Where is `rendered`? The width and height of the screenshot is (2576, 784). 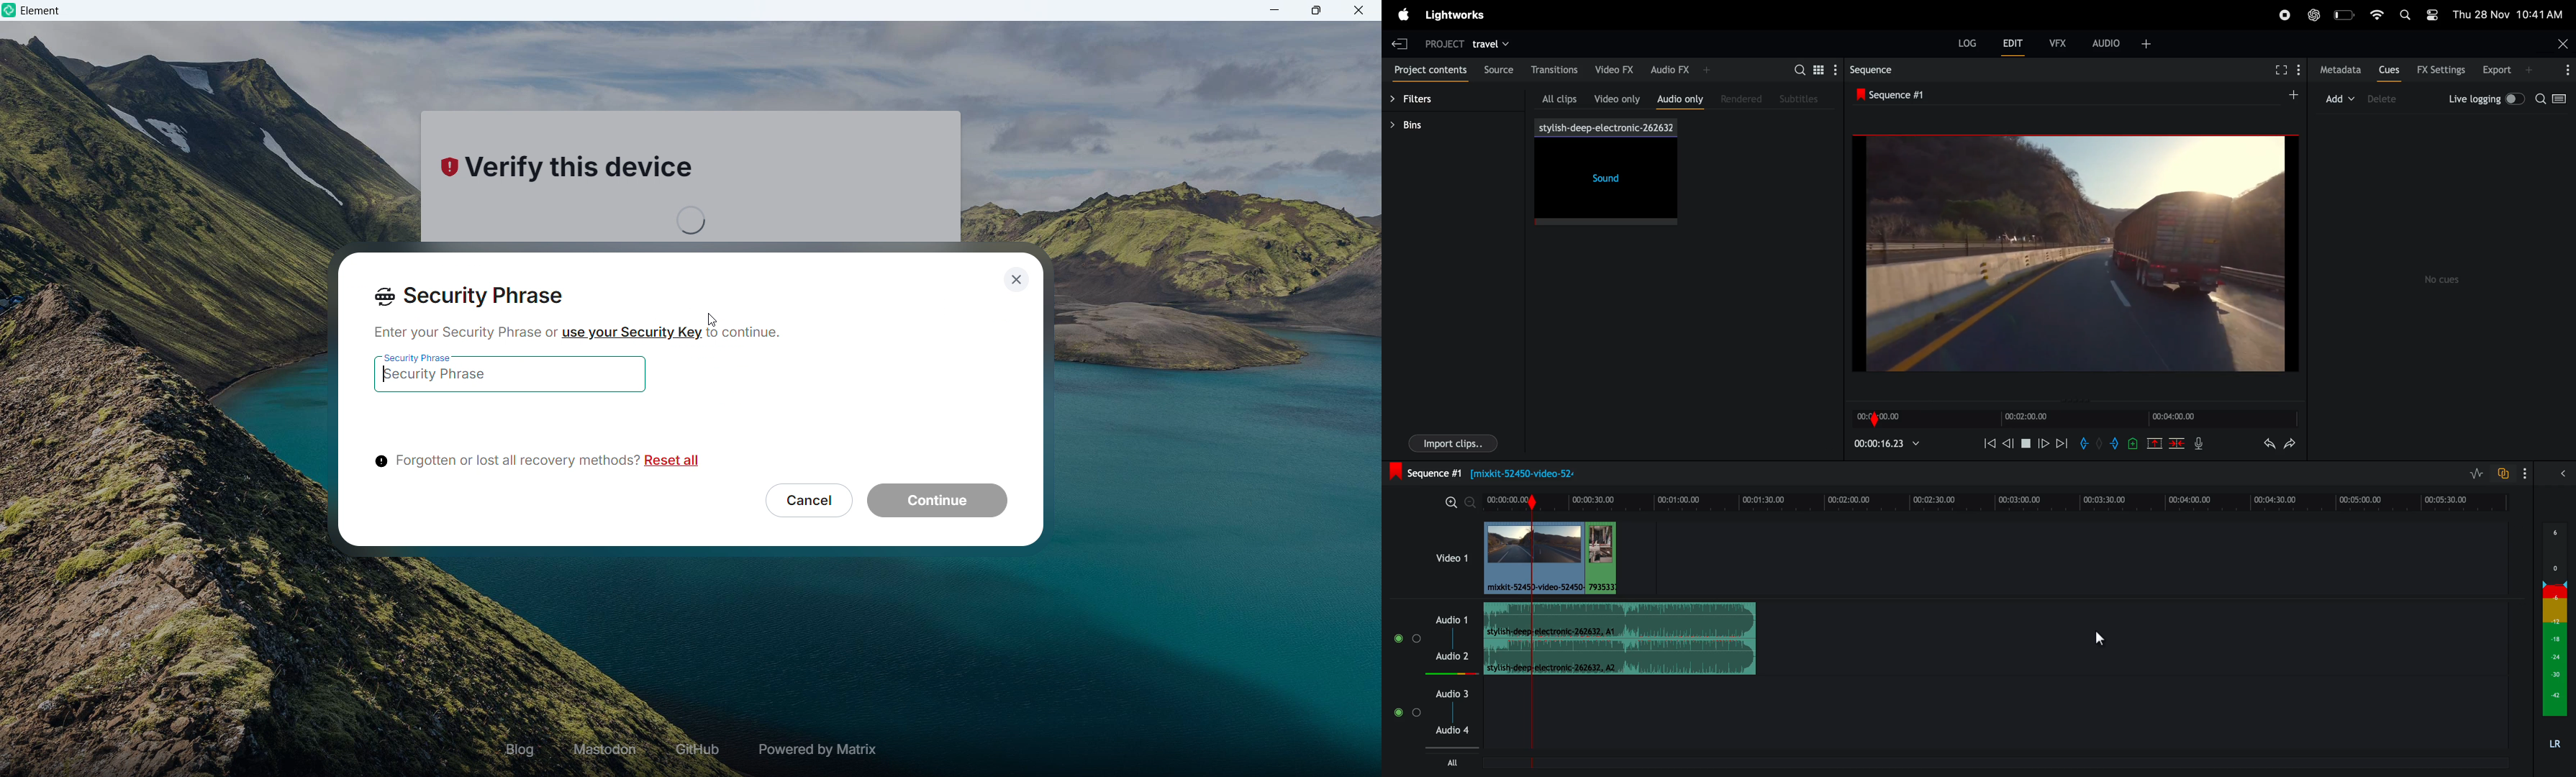 rendered is located at coordinates (1740, 99).